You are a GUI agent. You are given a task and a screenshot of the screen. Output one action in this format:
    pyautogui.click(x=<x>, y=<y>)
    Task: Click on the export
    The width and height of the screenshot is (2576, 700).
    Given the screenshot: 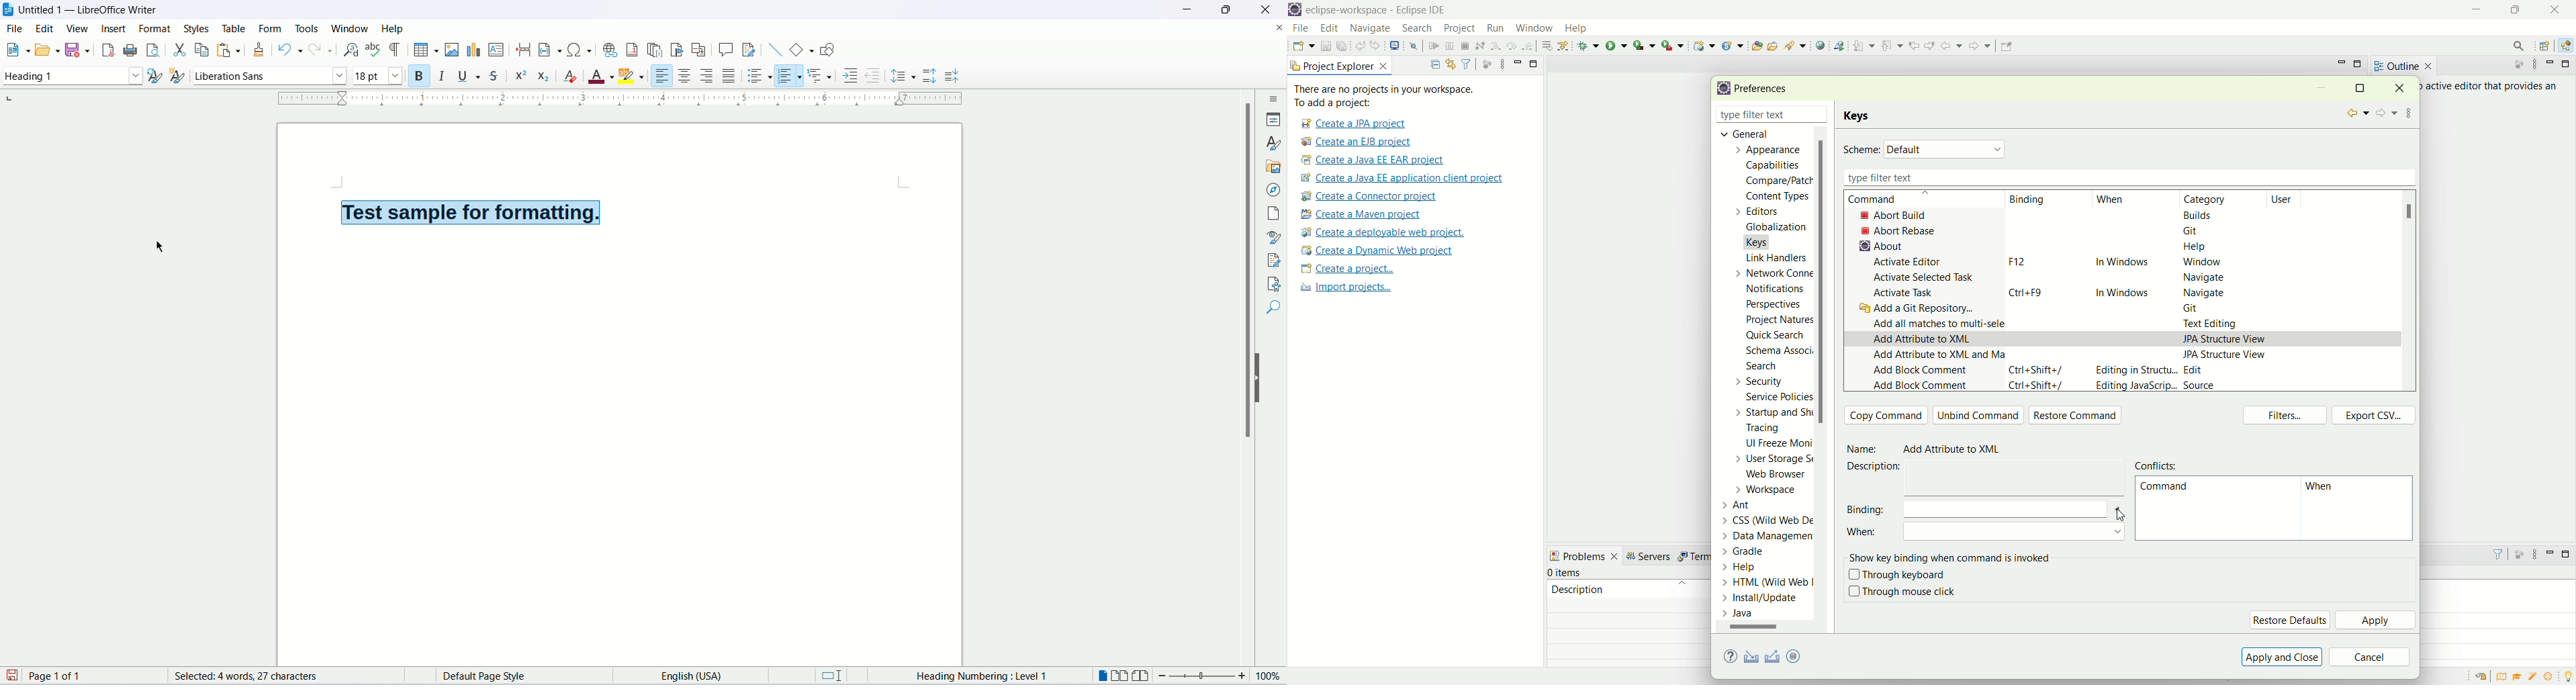 What is the action you would take?
    pyautogui.click(x=1803, y=655)
    